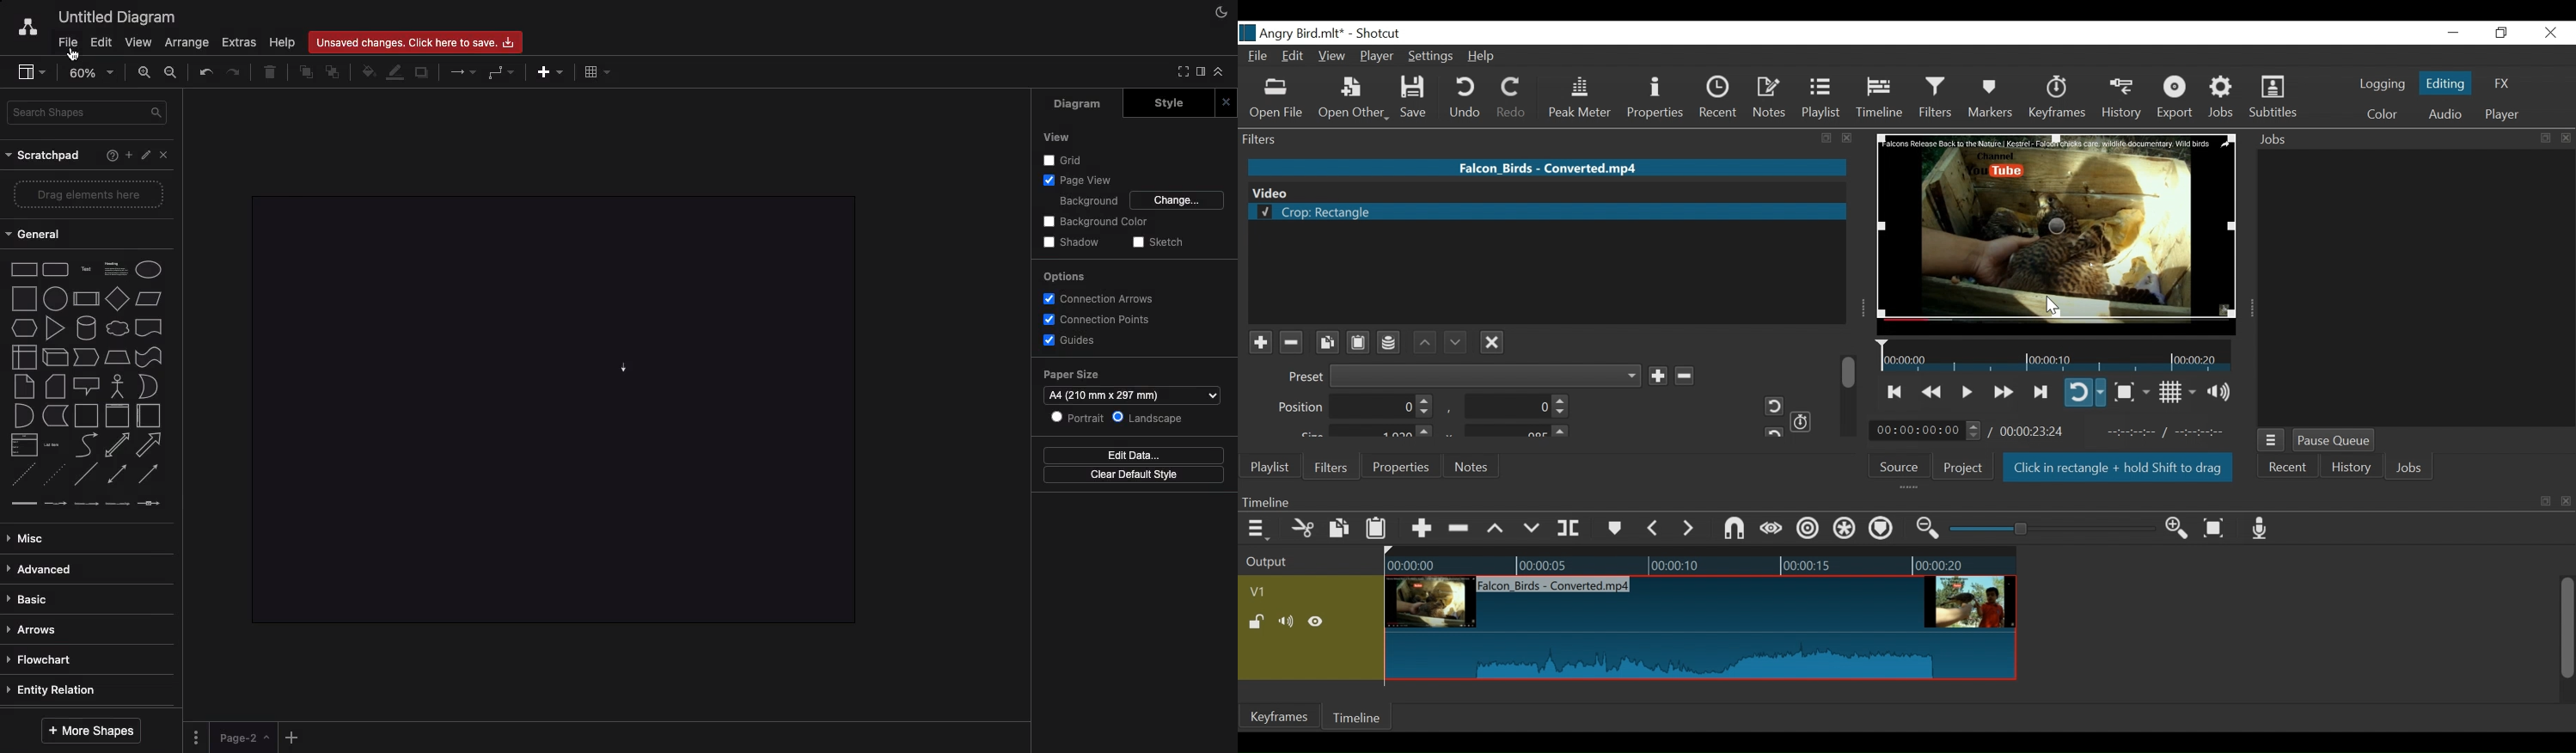 The height and width of the screenshot is (756, 2576). I want to click on History, so click(2122, 98).